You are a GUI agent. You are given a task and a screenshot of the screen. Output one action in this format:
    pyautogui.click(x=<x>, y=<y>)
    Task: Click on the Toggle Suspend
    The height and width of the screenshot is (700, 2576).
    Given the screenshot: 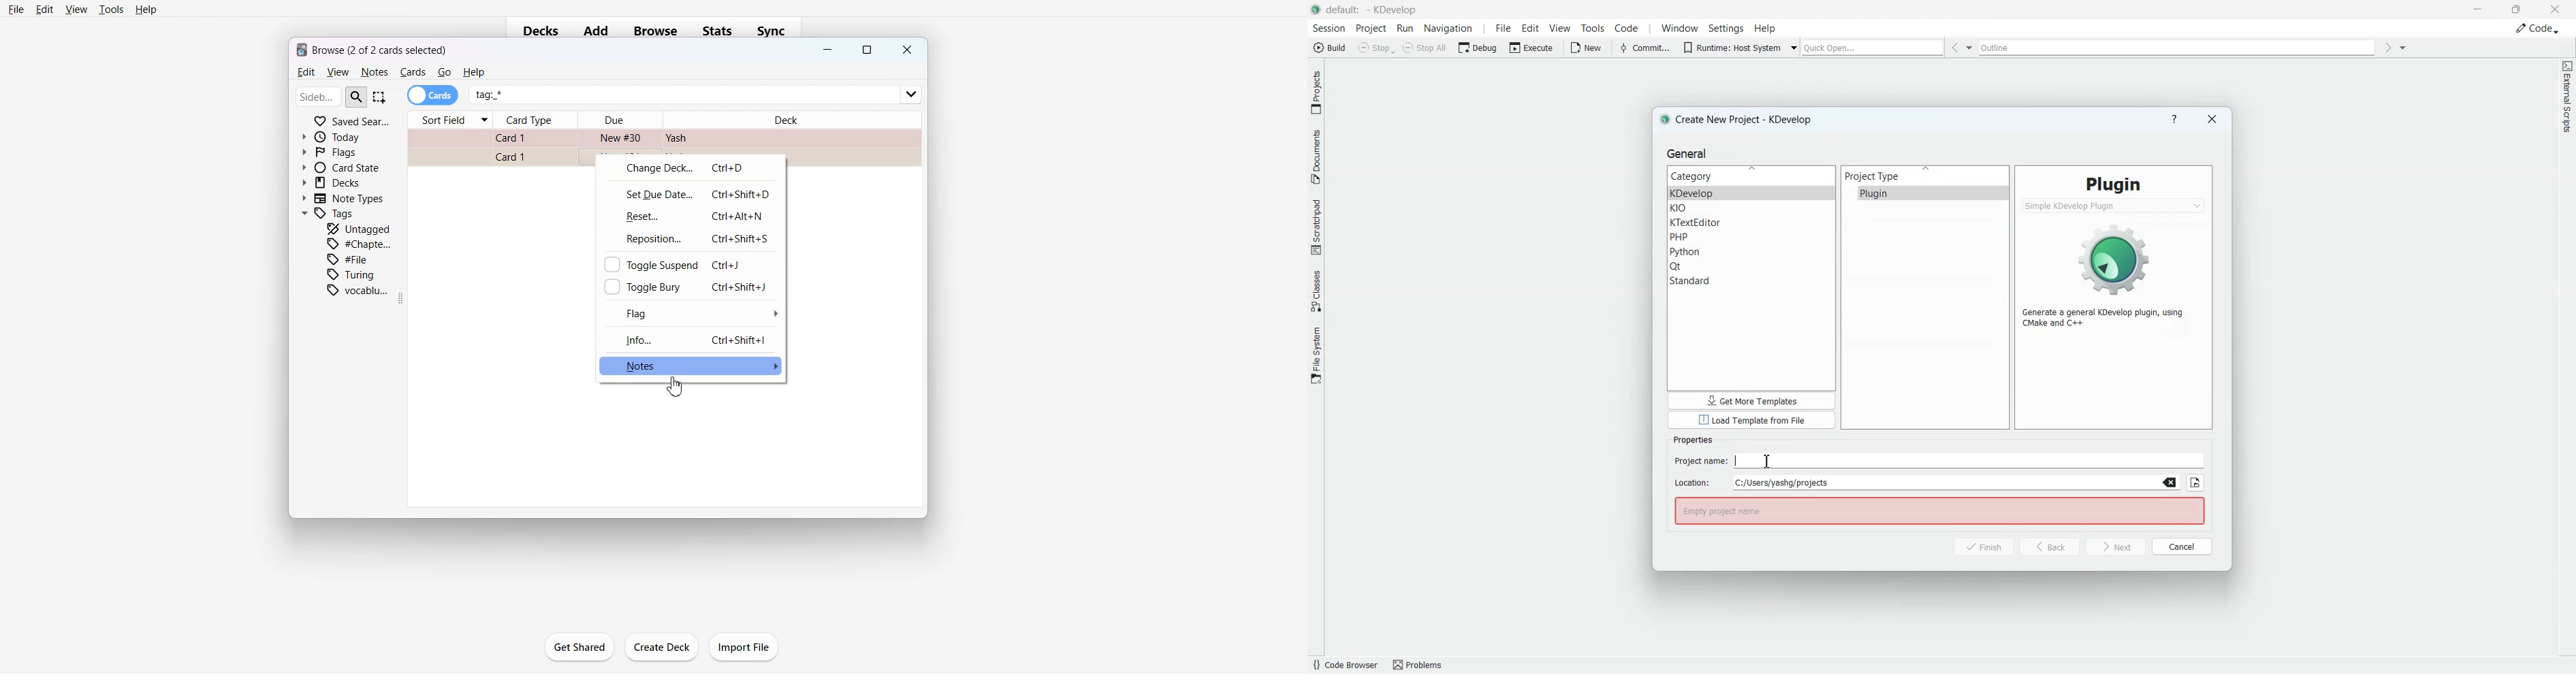 What is the action you would take?
    pyautogui.click(x=689, y=263)
    